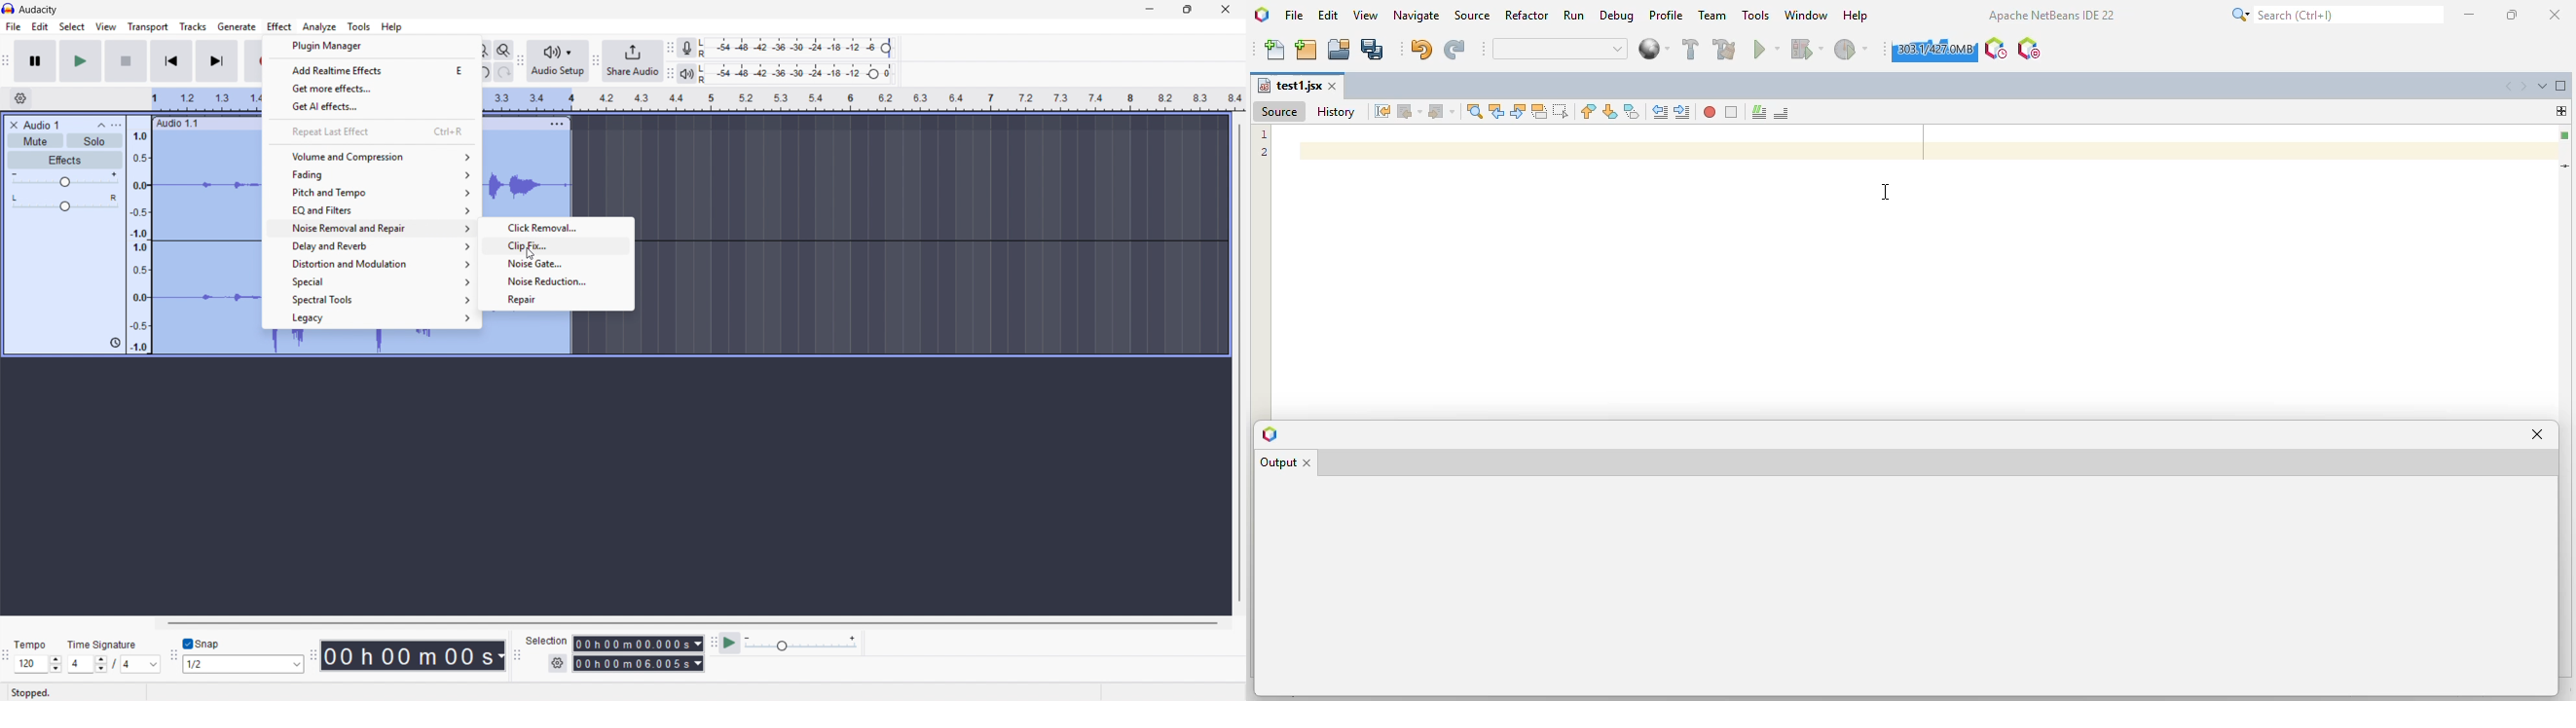  Describe the element at coordinates (37, 657) in the screenshot. I see `Set tempo` at that location.